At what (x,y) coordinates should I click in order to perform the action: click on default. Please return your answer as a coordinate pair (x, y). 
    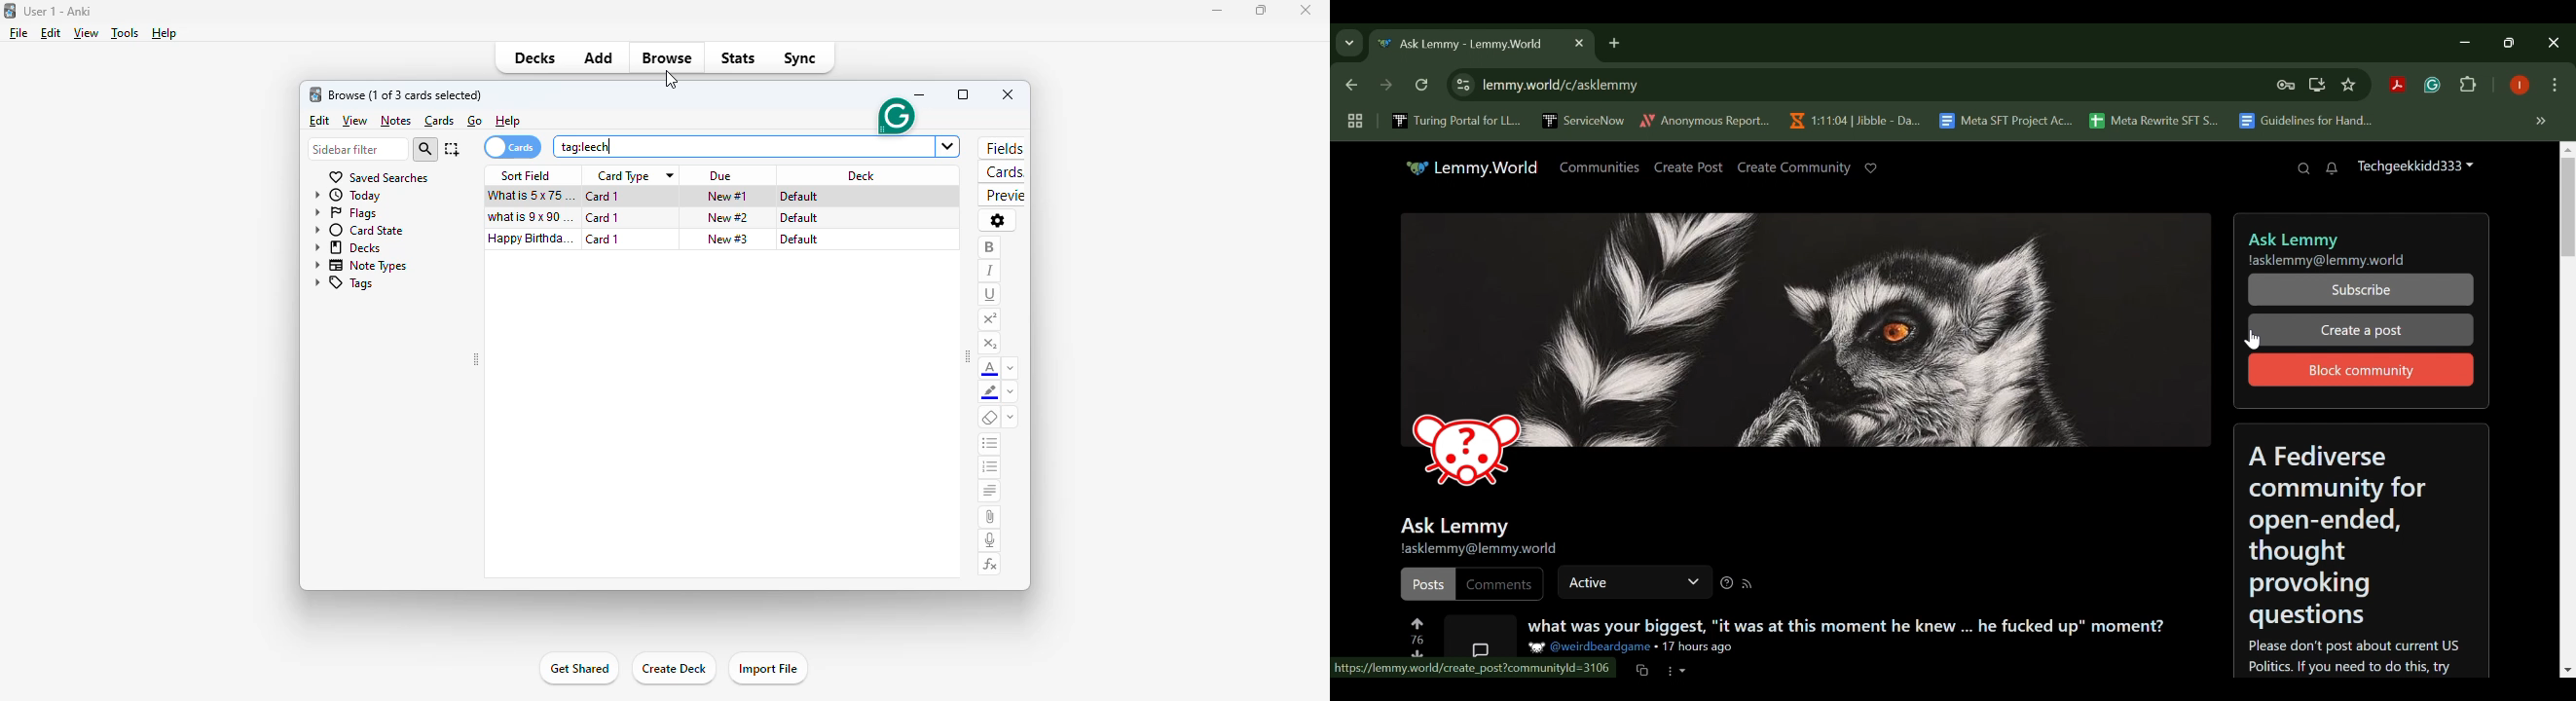
    Looking at the image, I should click on (800, 240).